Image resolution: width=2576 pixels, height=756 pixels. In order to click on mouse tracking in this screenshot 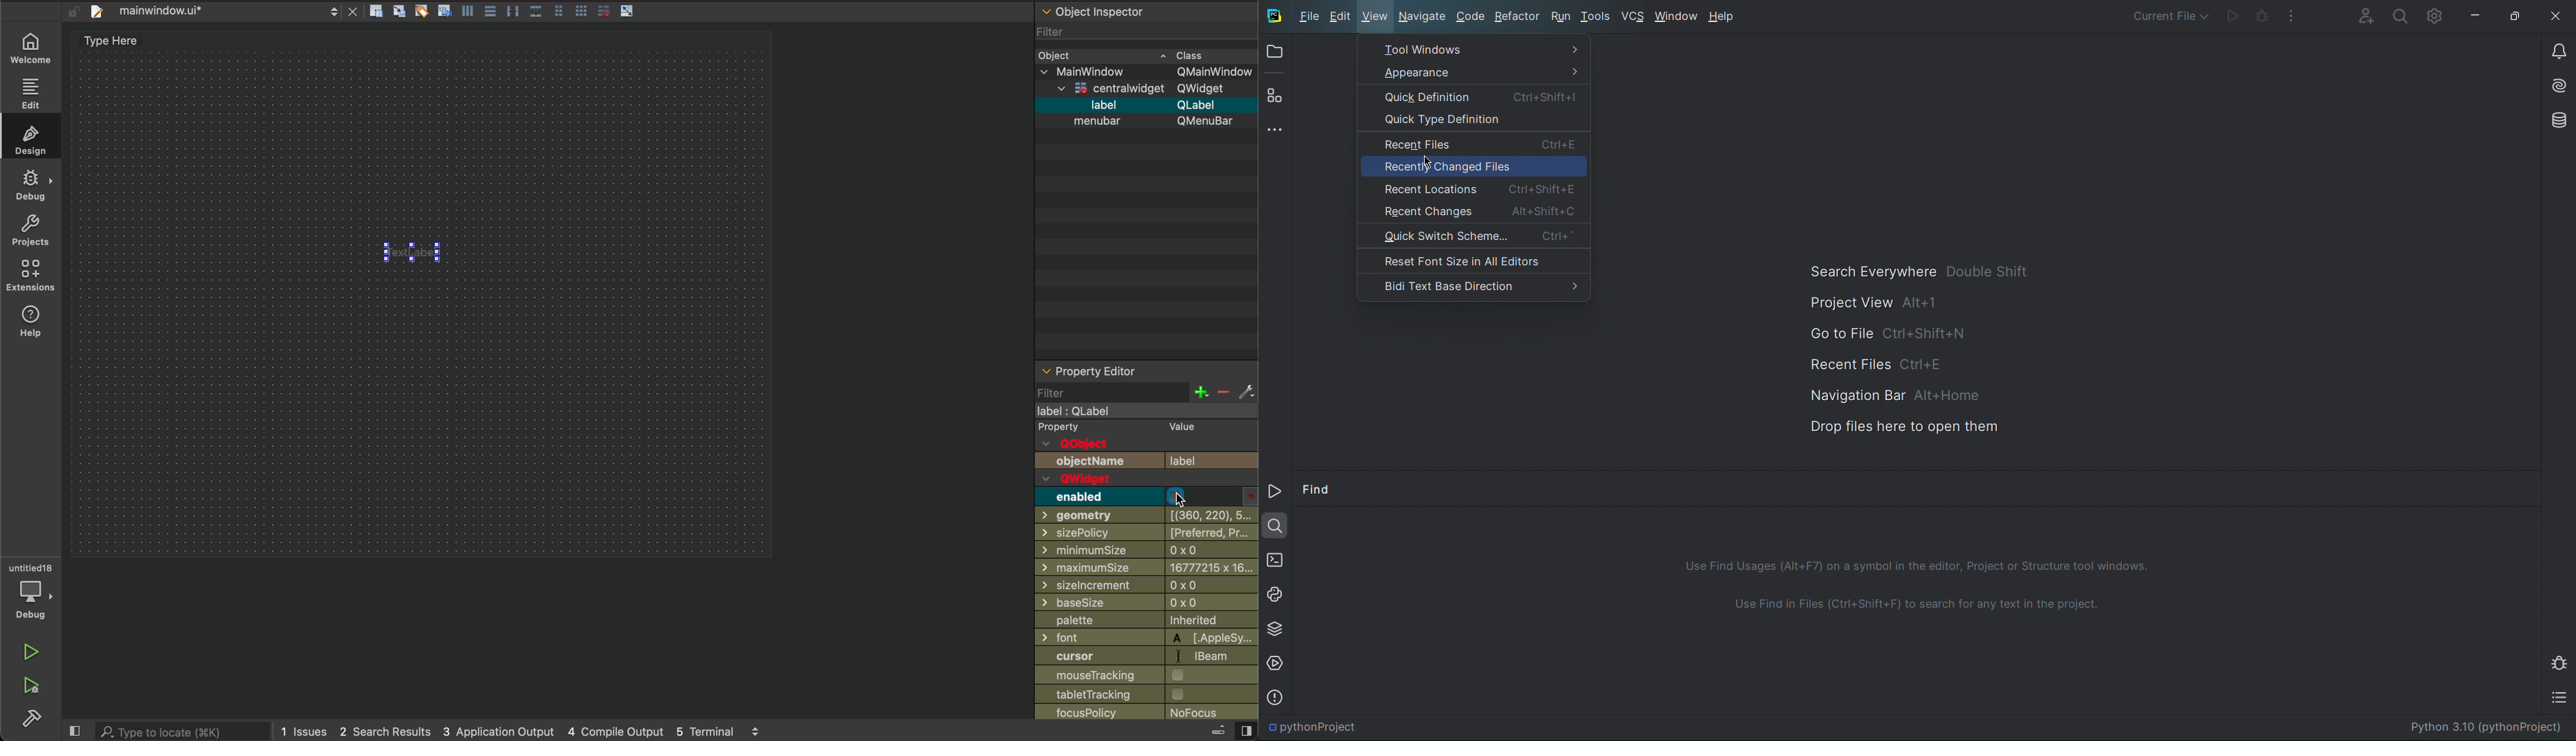, I will do `click(1096, 676)`.